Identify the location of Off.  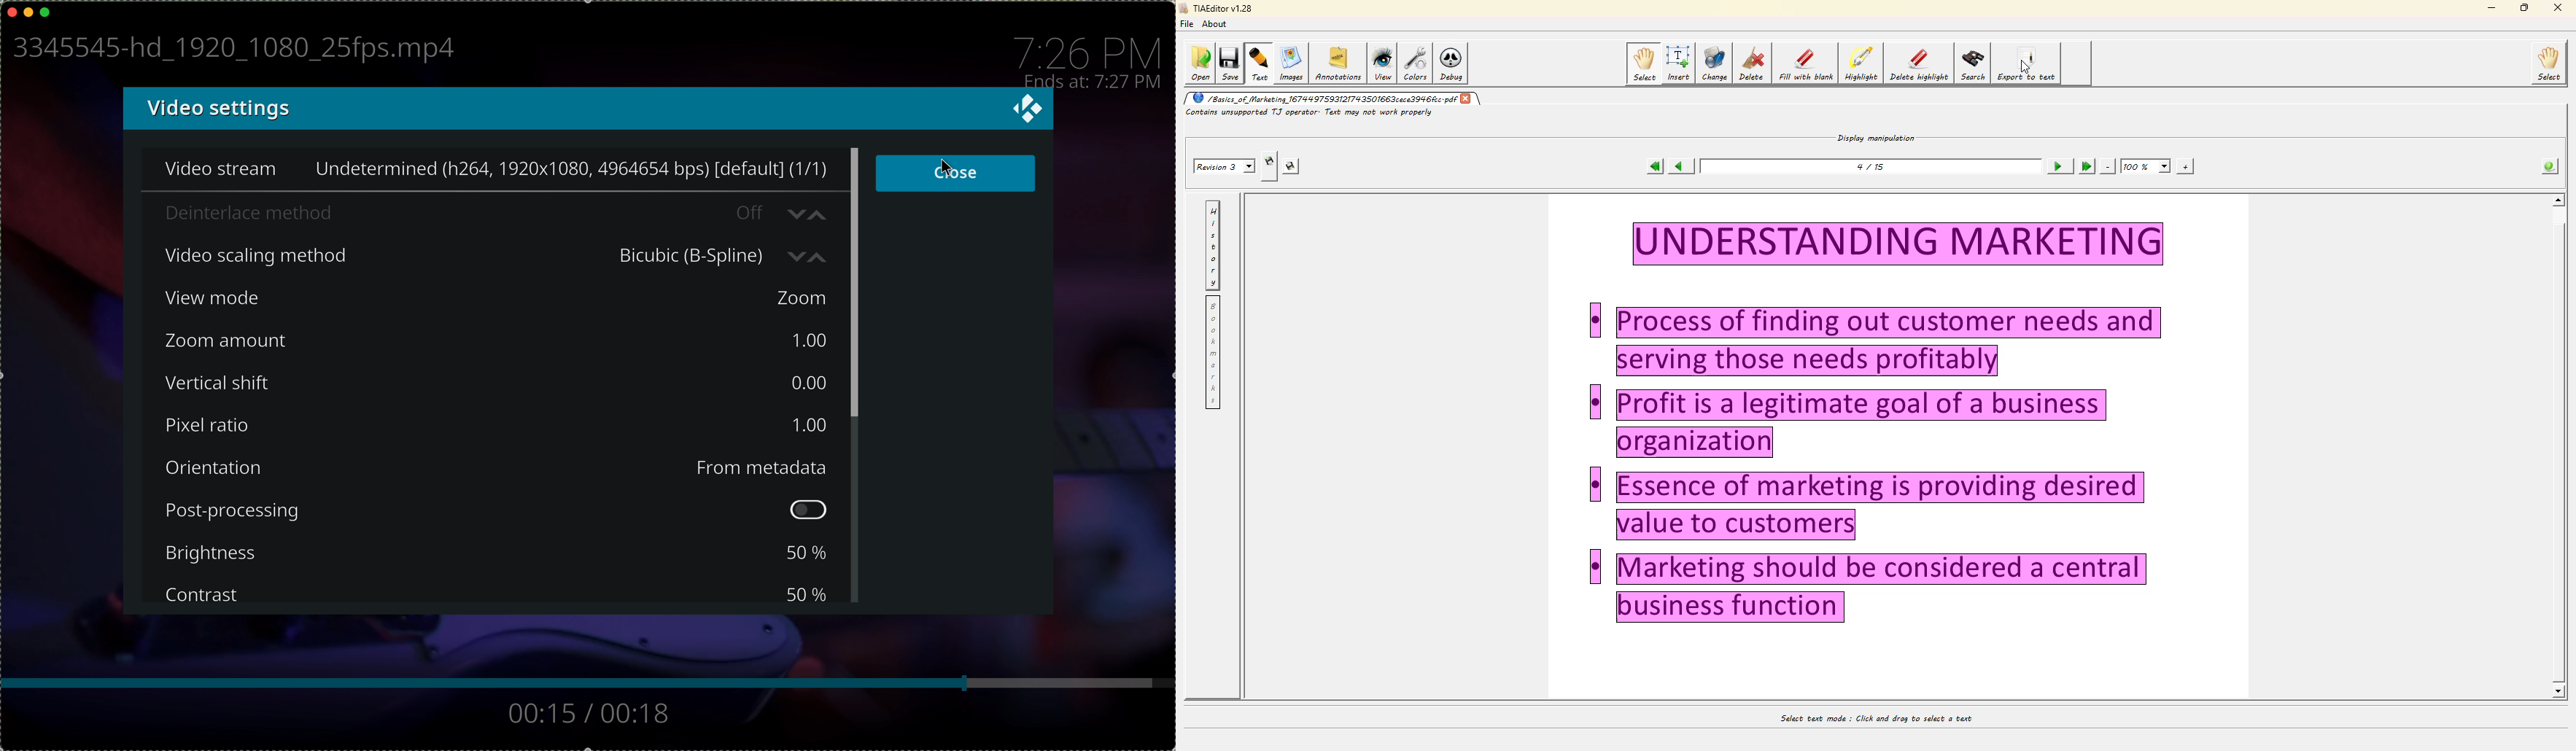
(779, 211).